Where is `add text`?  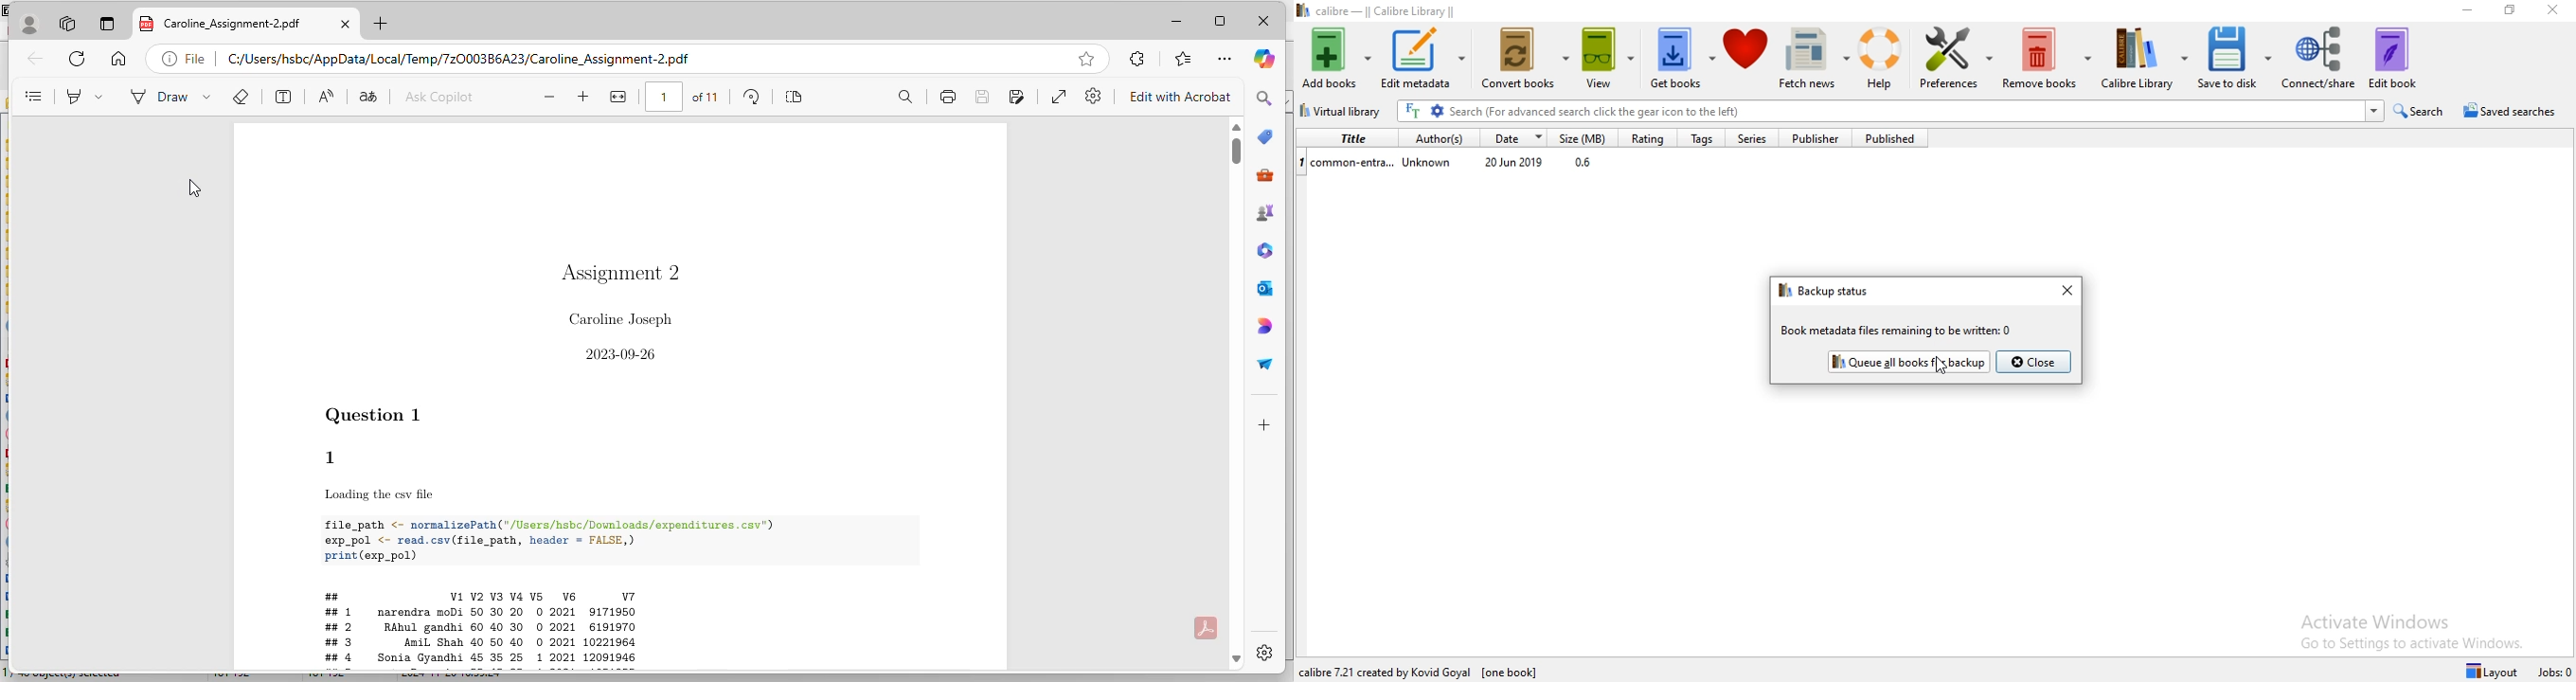 add text is located at coordinates (283, 96).